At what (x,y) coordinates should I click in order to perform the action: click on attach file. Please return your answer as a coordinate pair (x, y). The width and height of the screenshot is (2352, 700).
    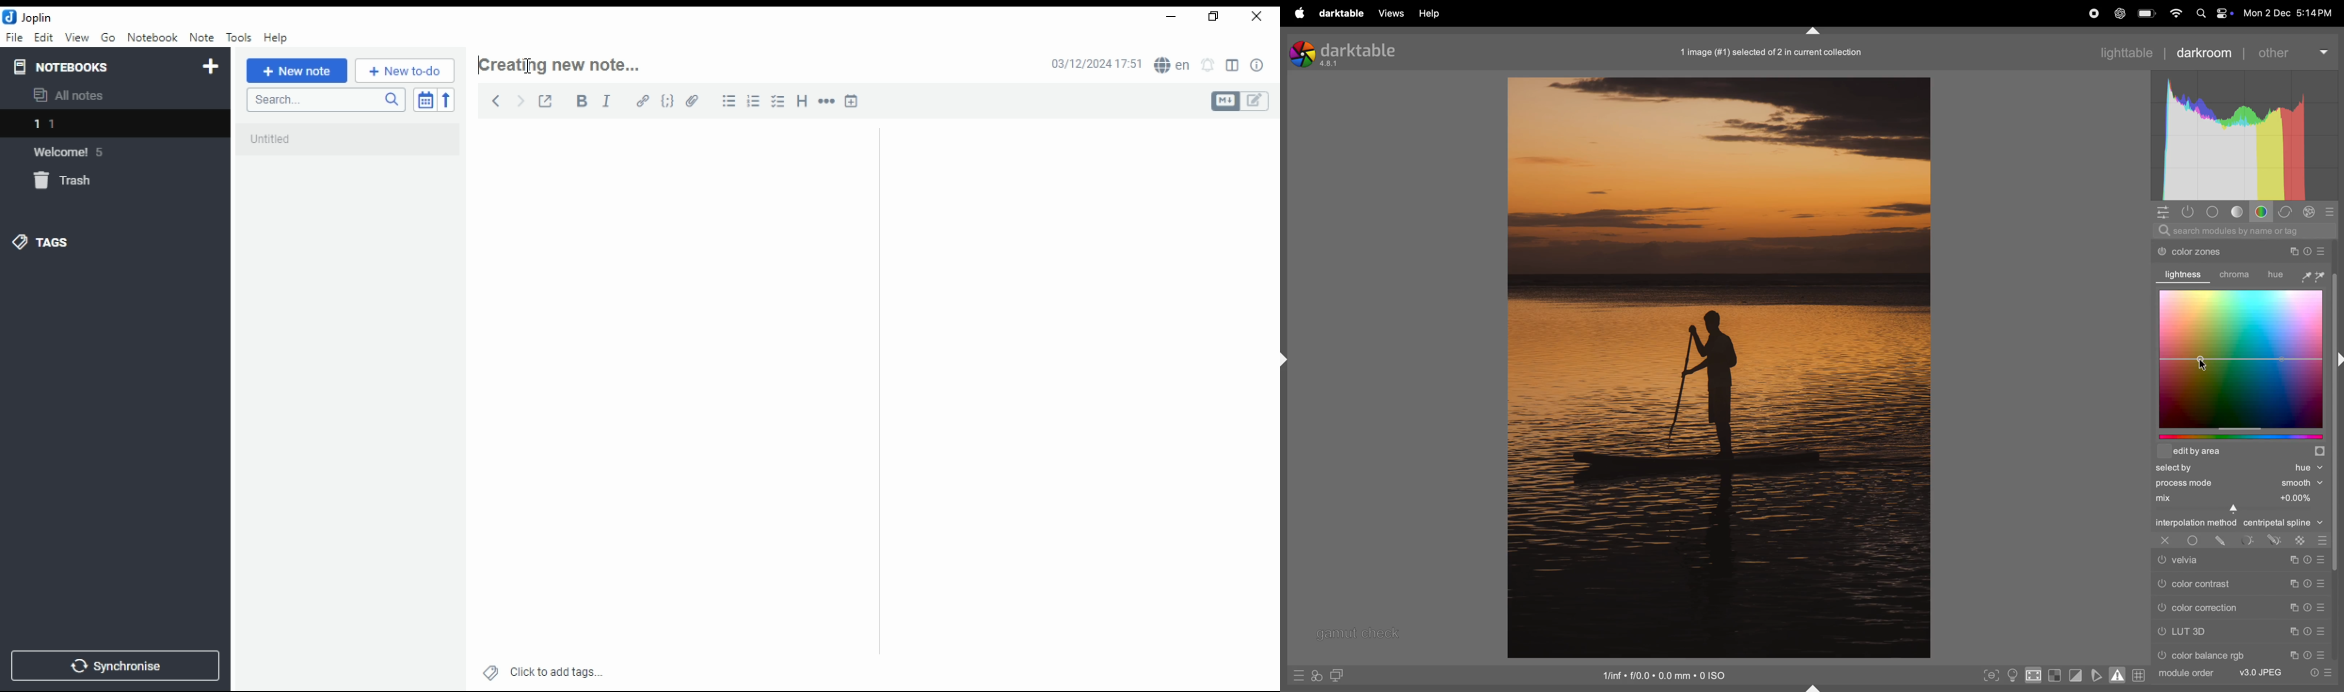
    Looking at the image, I should click on (695, 100).